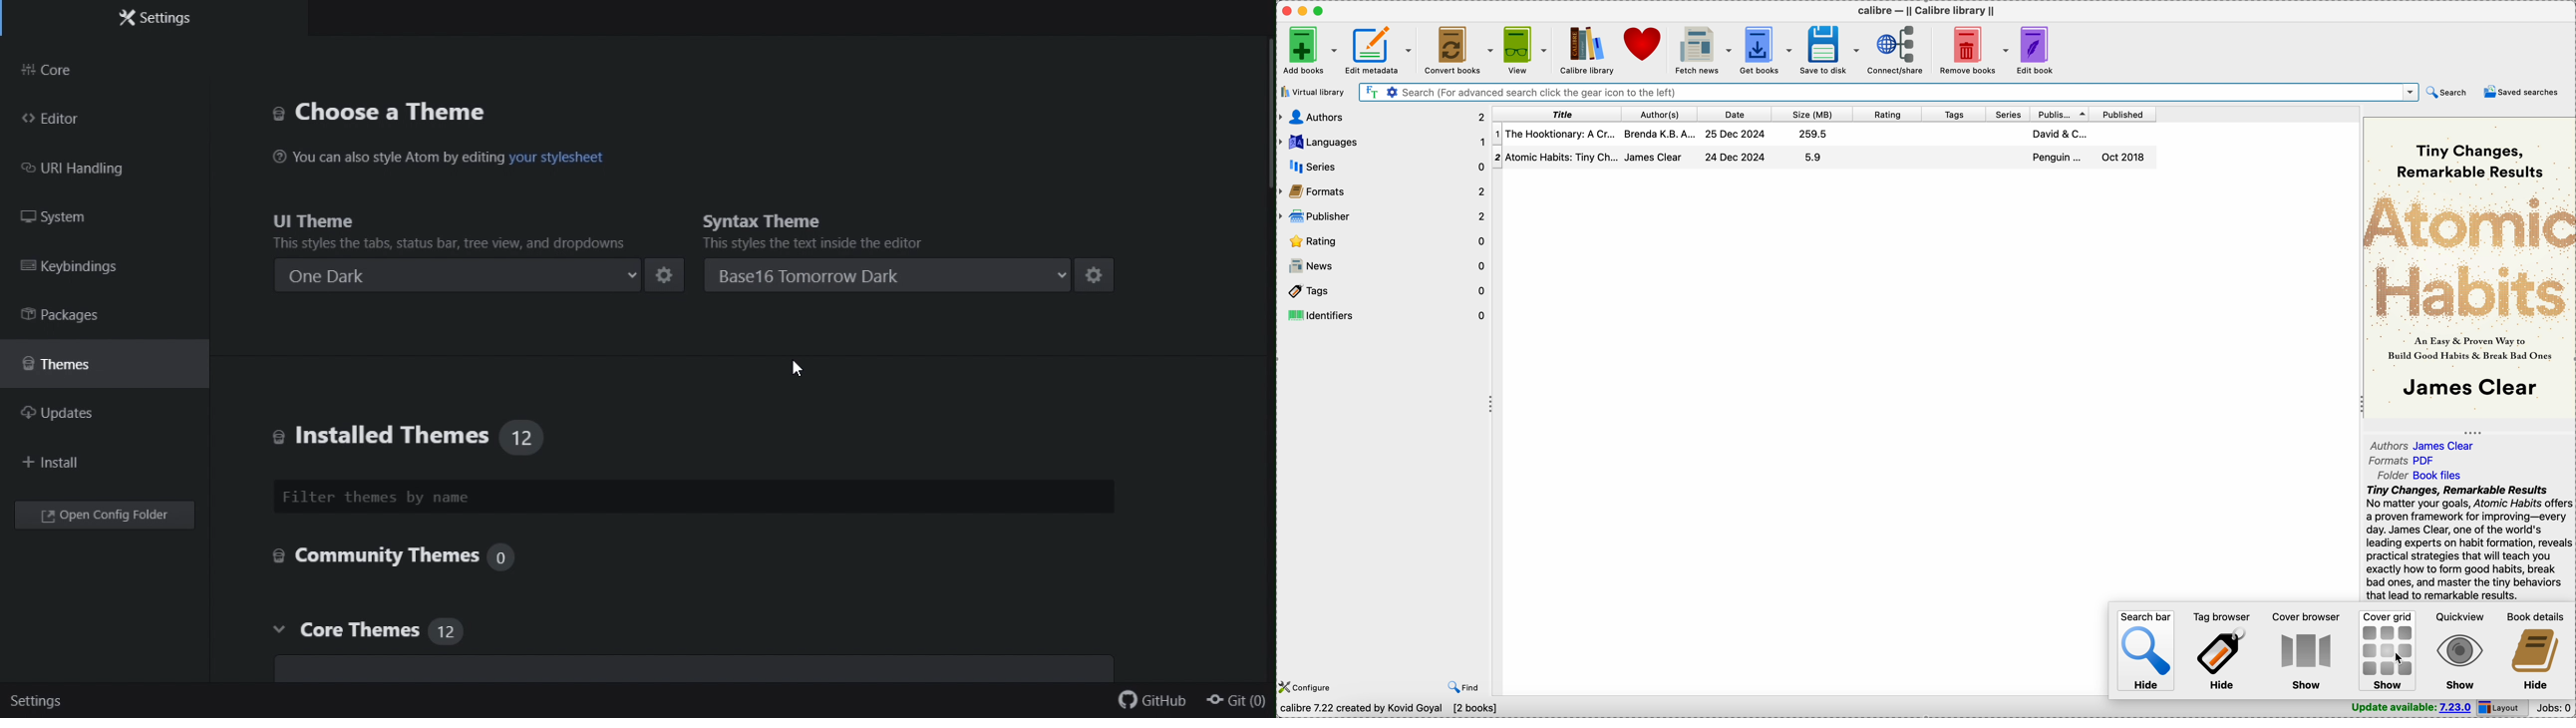 This screenshot has width=2576, height=728. I want to click on git , so click(1242, 700).